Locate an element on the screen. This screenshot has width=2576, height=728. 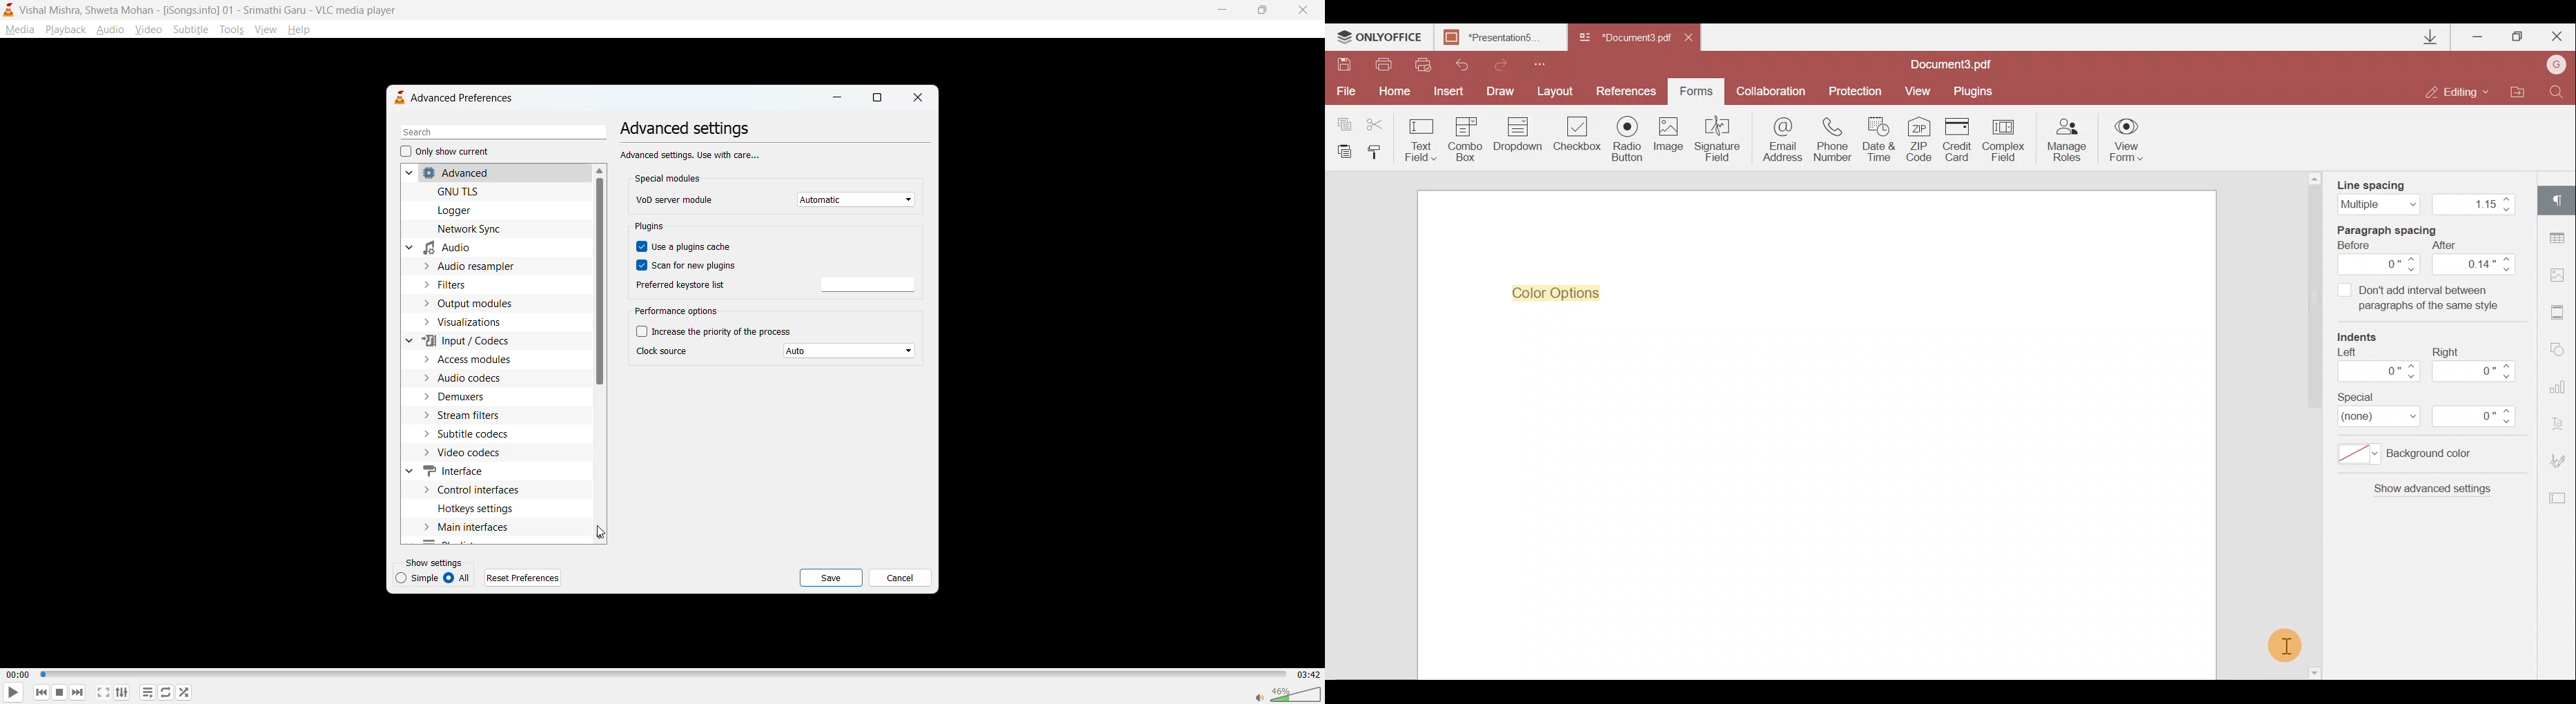
Scroll down is located at coordinates (2313, 671).